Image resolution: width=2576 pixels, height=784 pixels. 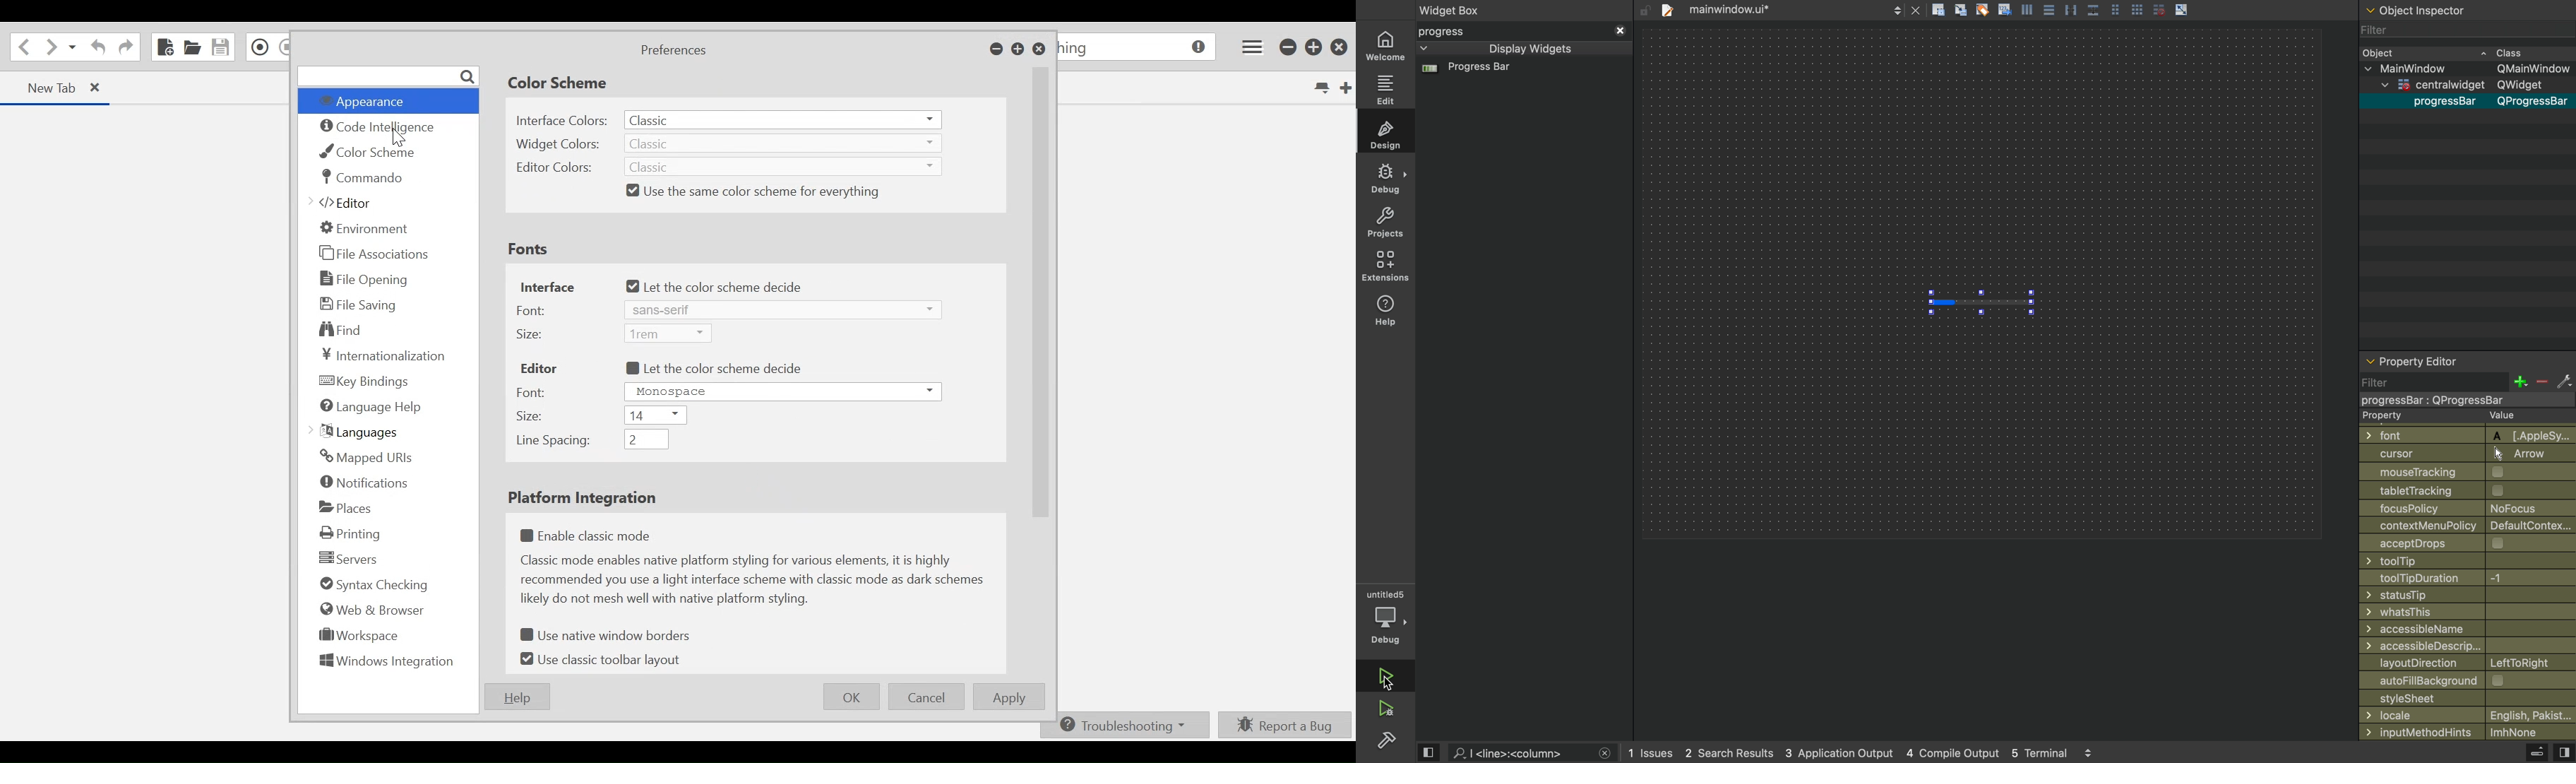 What do you see at coordinates (1039, 50) in the screenshot?
I see `Close` at bounding box center [1039, 50].